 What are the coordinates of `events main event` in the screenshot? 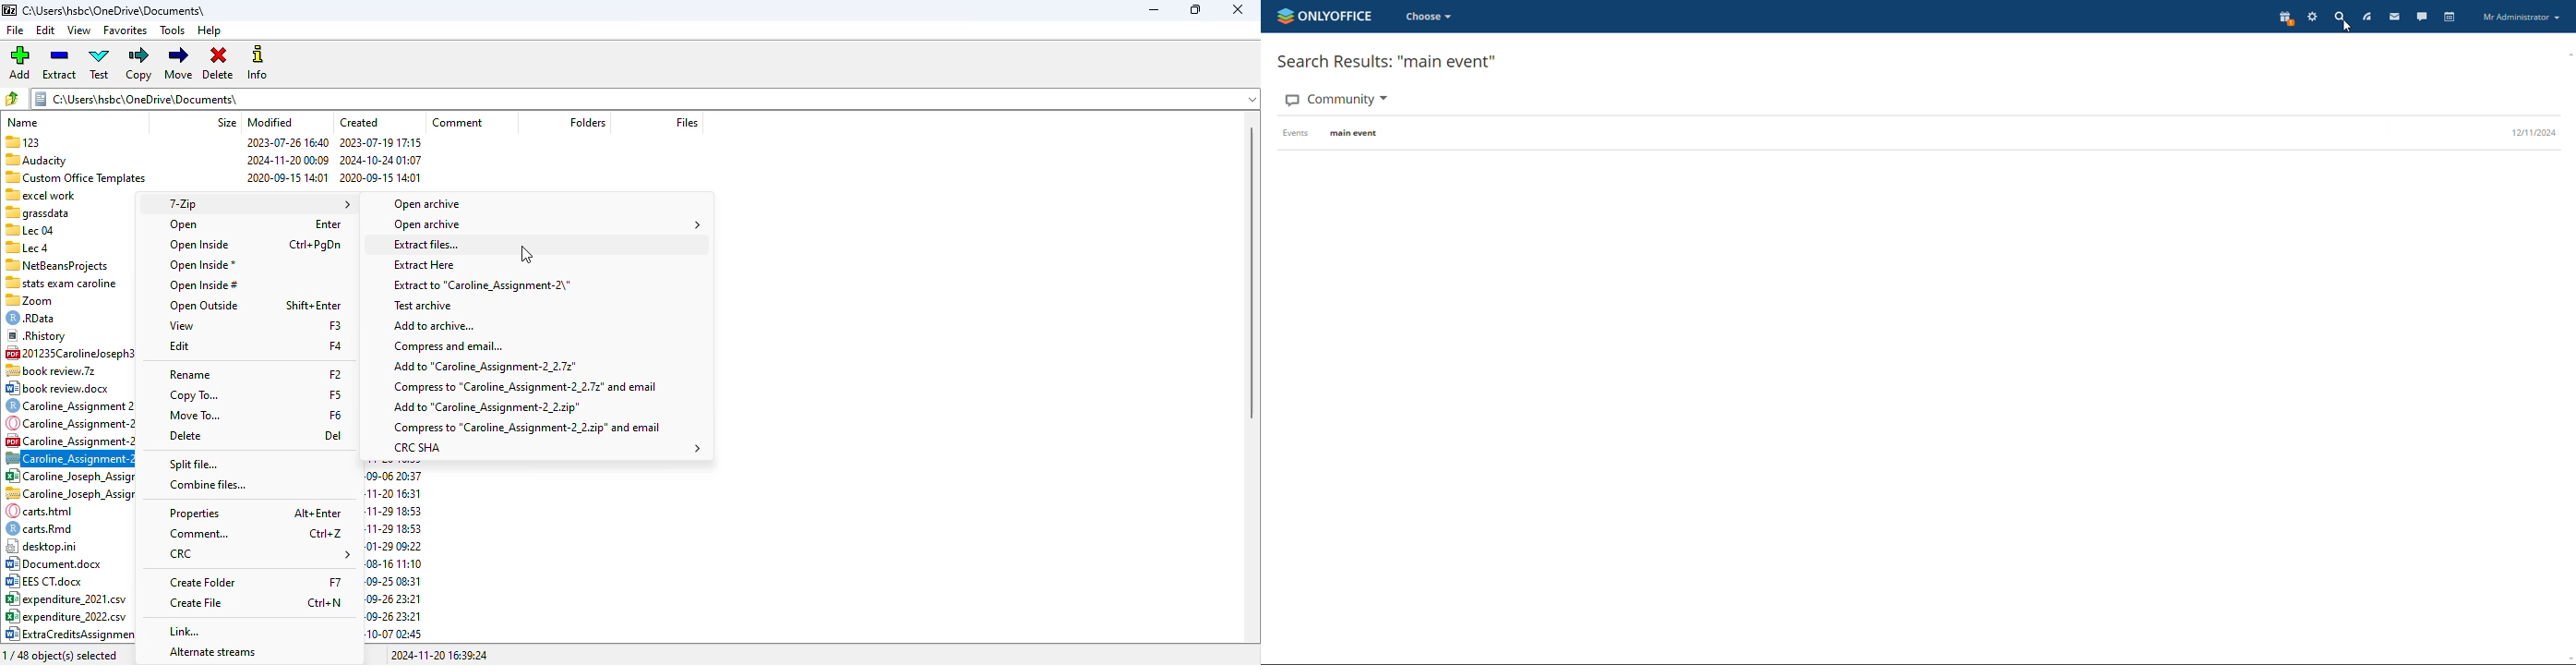 It's located at (1832, 132).